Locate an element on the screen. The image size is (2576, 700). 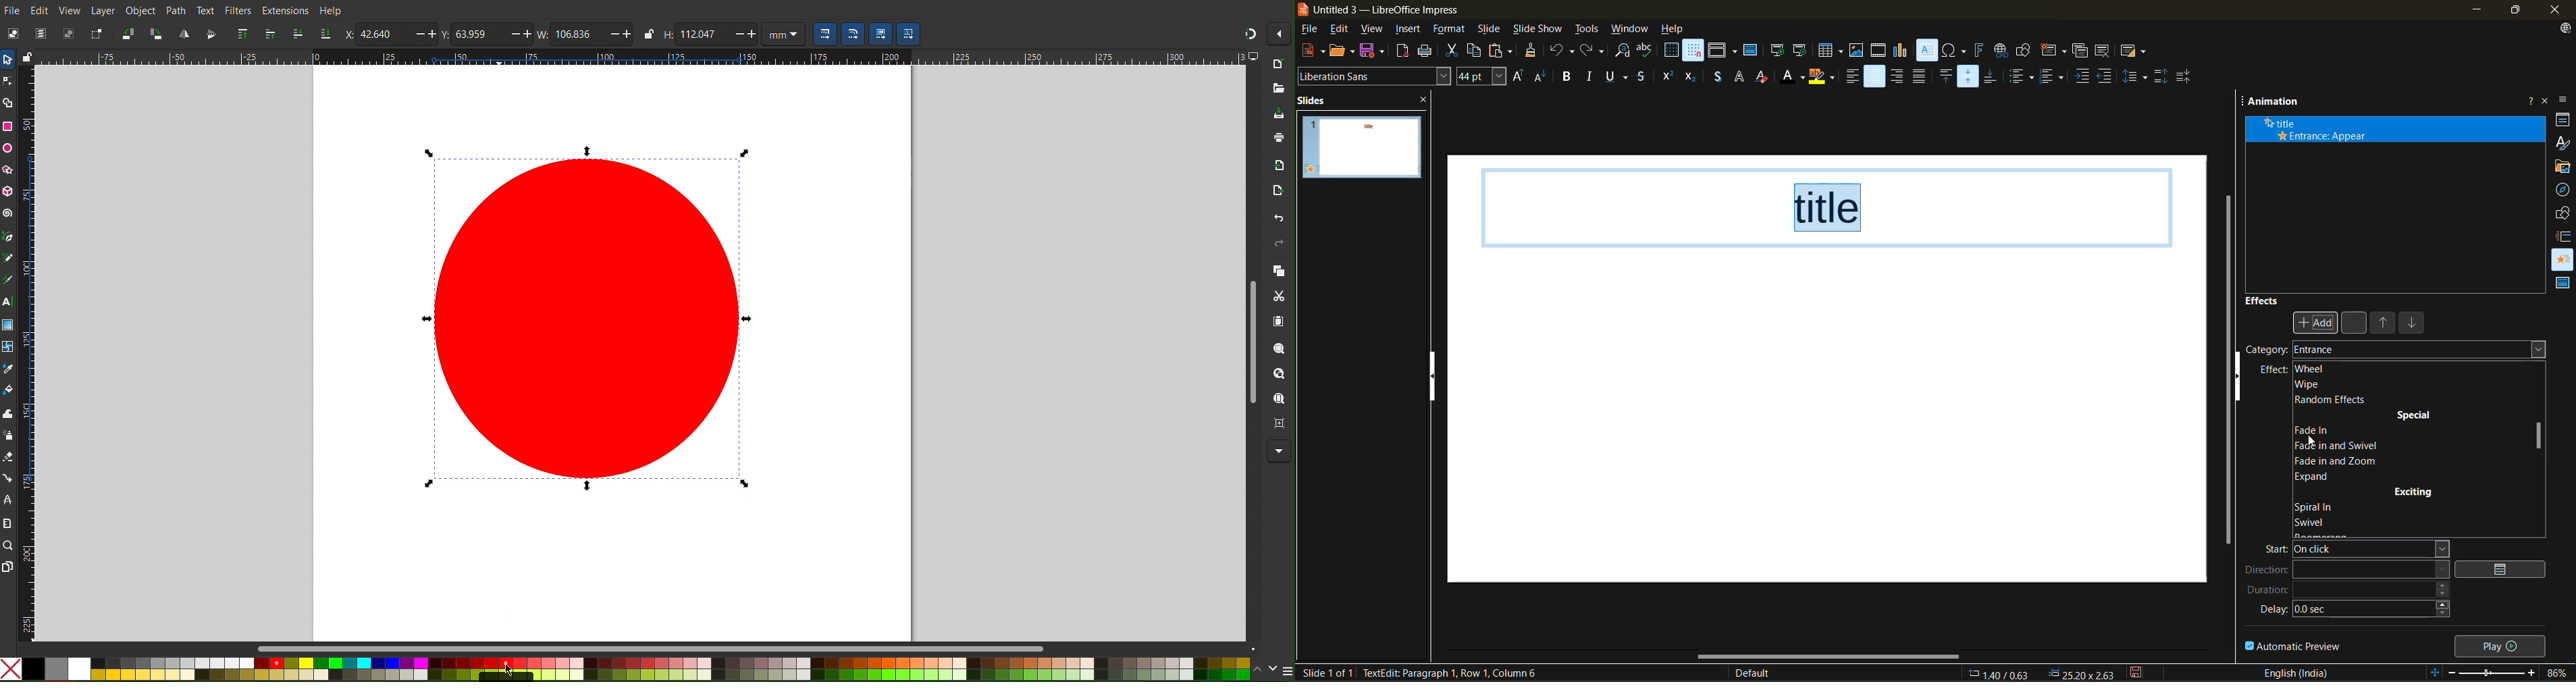
slide details is located at coordinates (1326, 673).